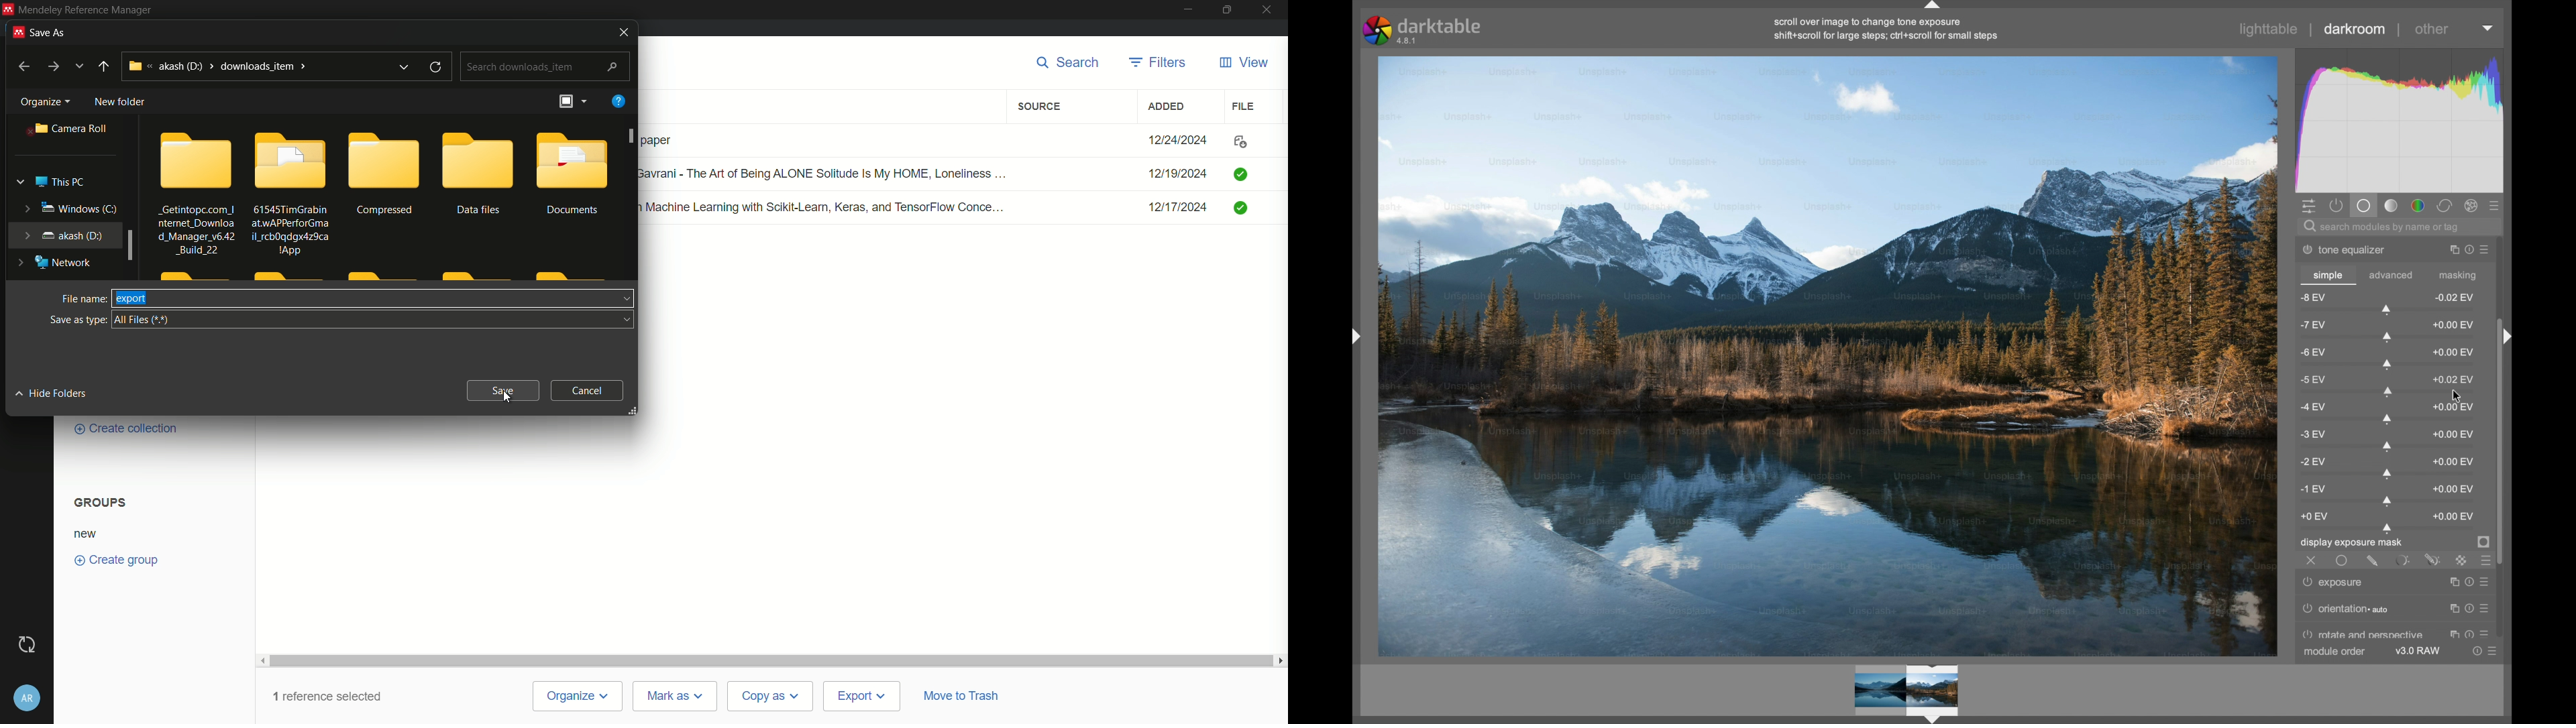  I want to click on back, so click(23, 67).